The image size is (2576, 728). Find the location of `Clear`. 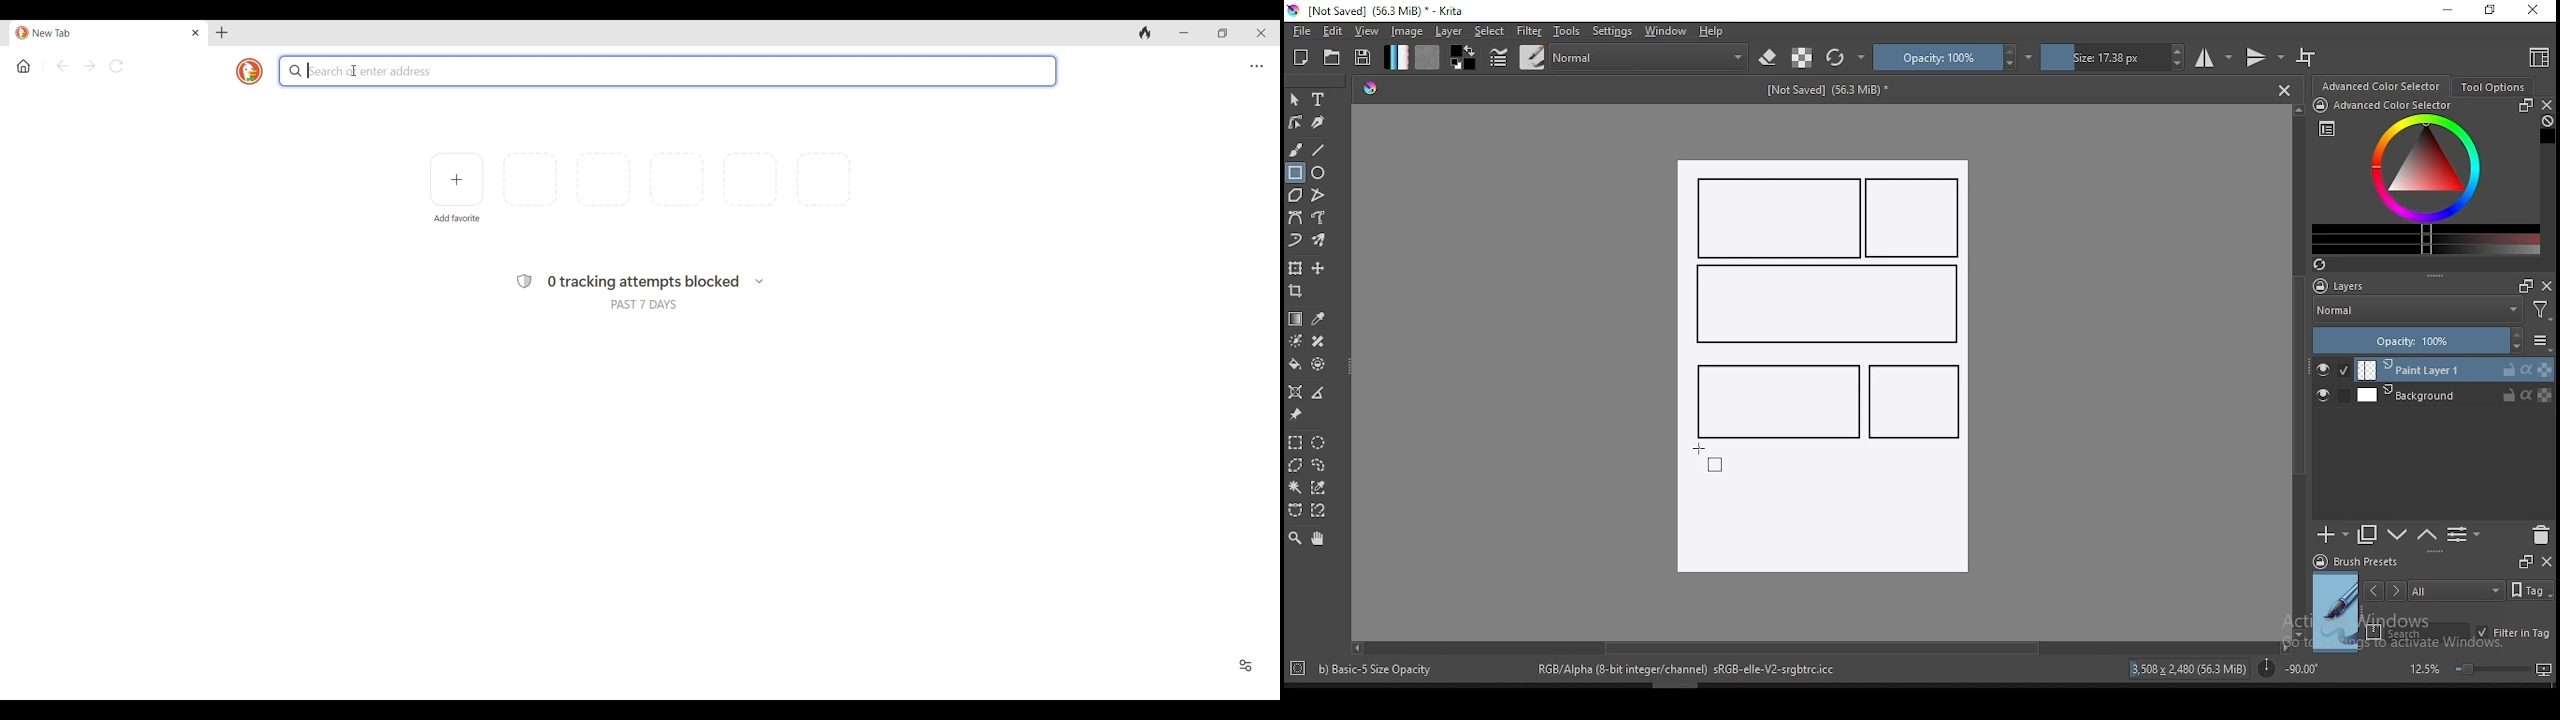

Clear is located at coordinates (2547, 123).